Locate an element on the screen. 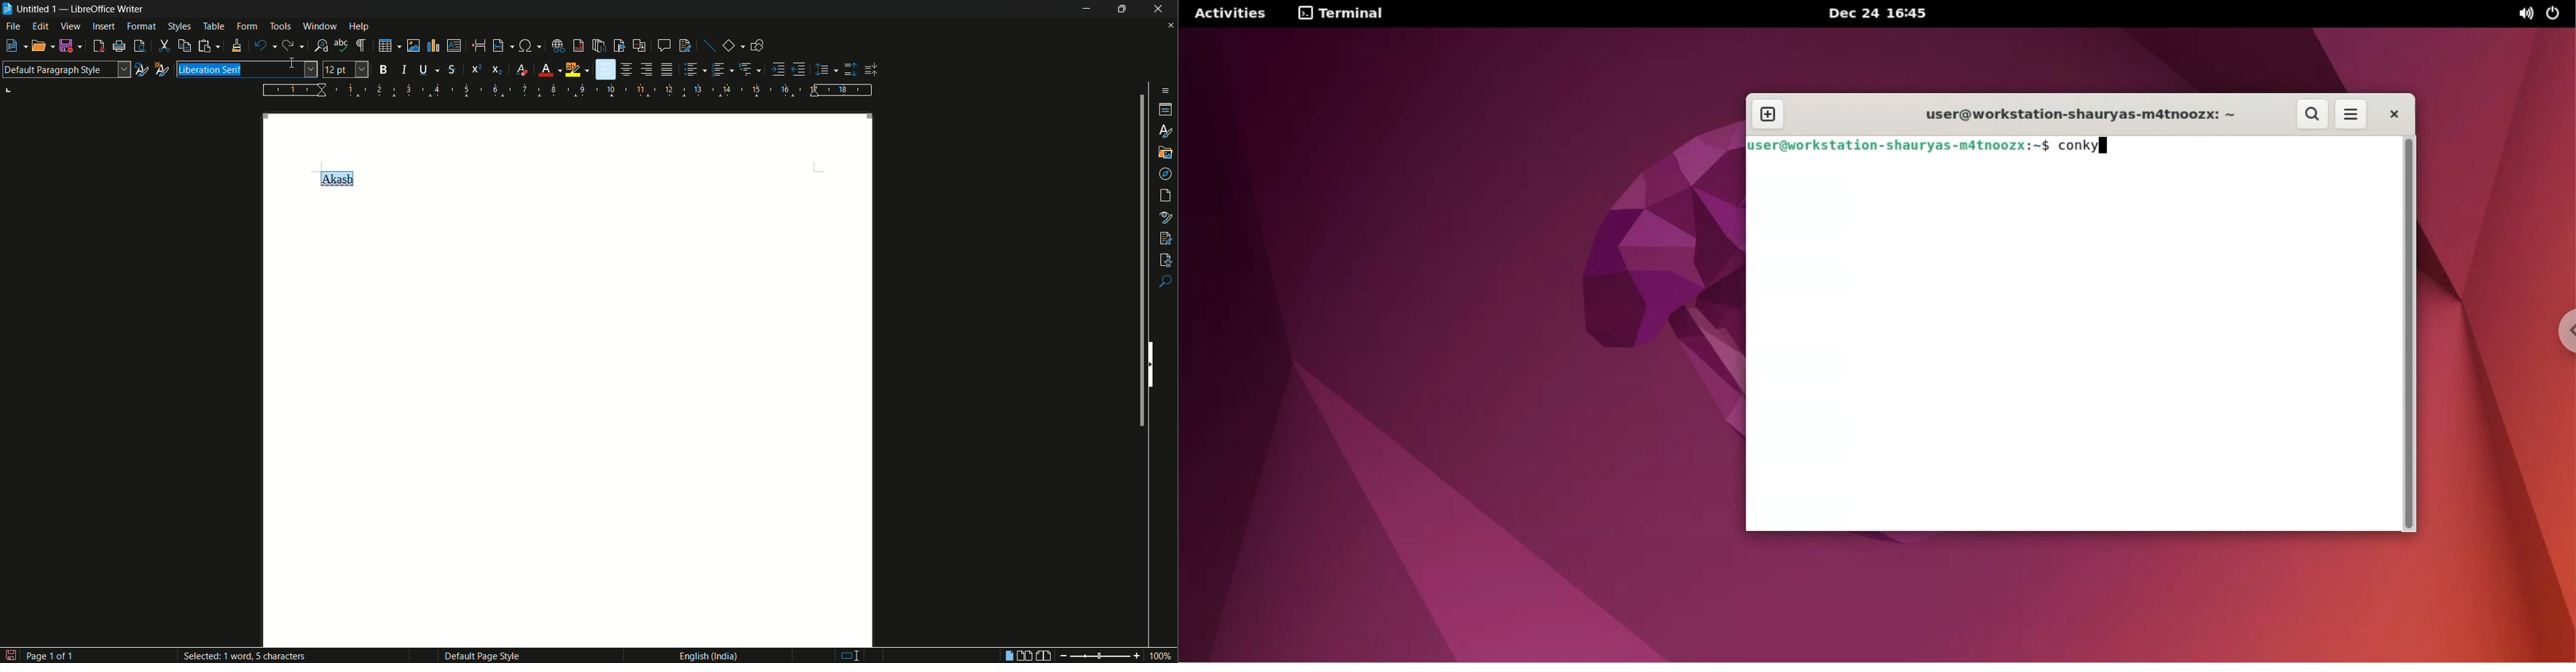  export as pdf is located at coordinates (98, 47).